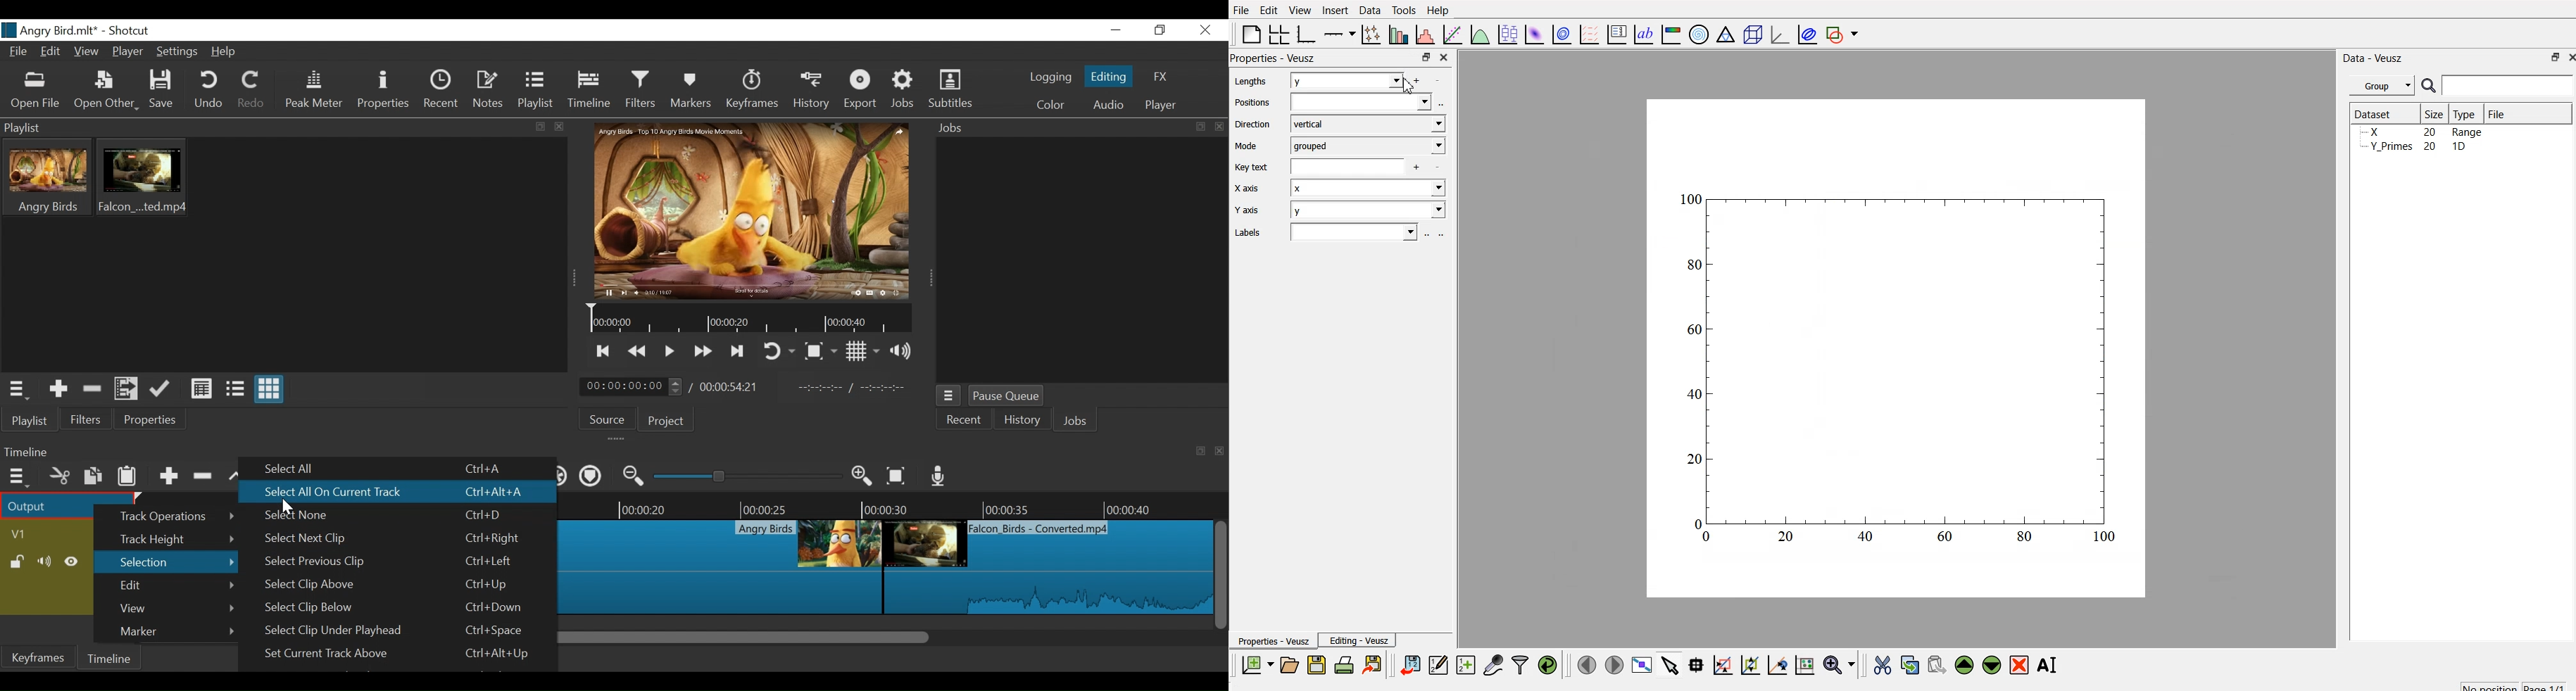  What do you see at coordinates (1205, 29) in the screenshot?
I see `Close` at bounding box center [1205, 29].